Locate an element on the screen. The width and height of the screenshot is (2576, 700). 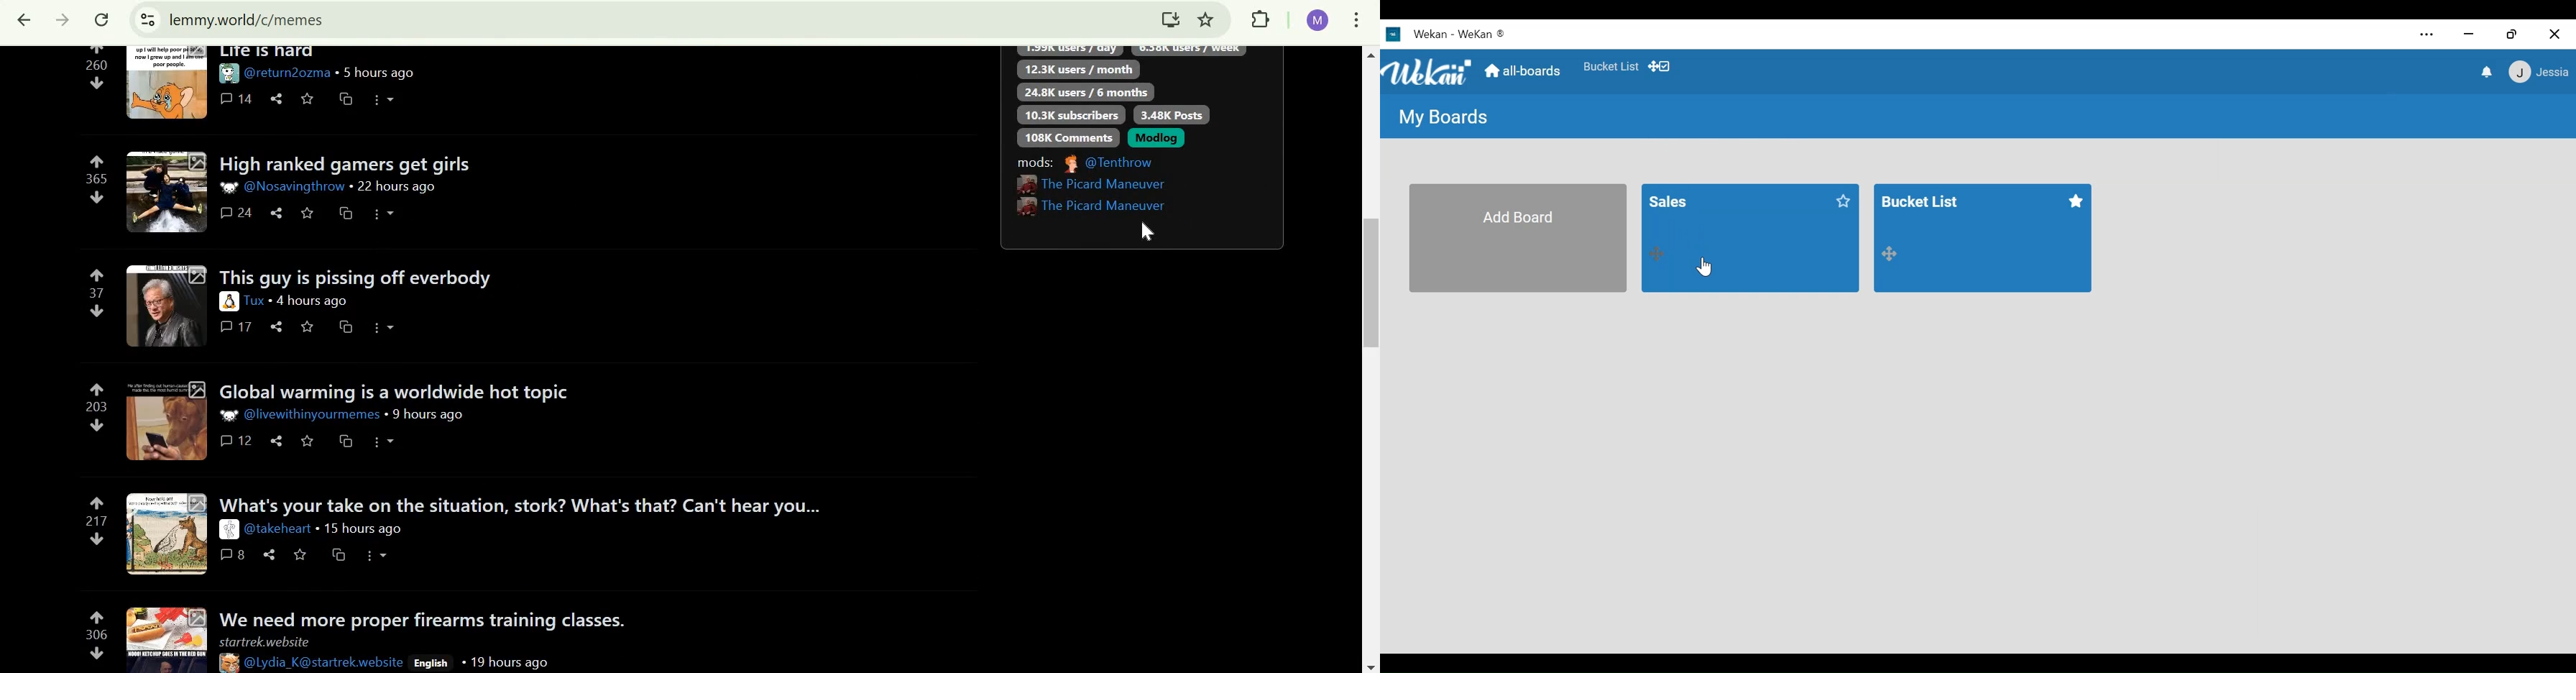
upvote is located at coordinates (98, 502).